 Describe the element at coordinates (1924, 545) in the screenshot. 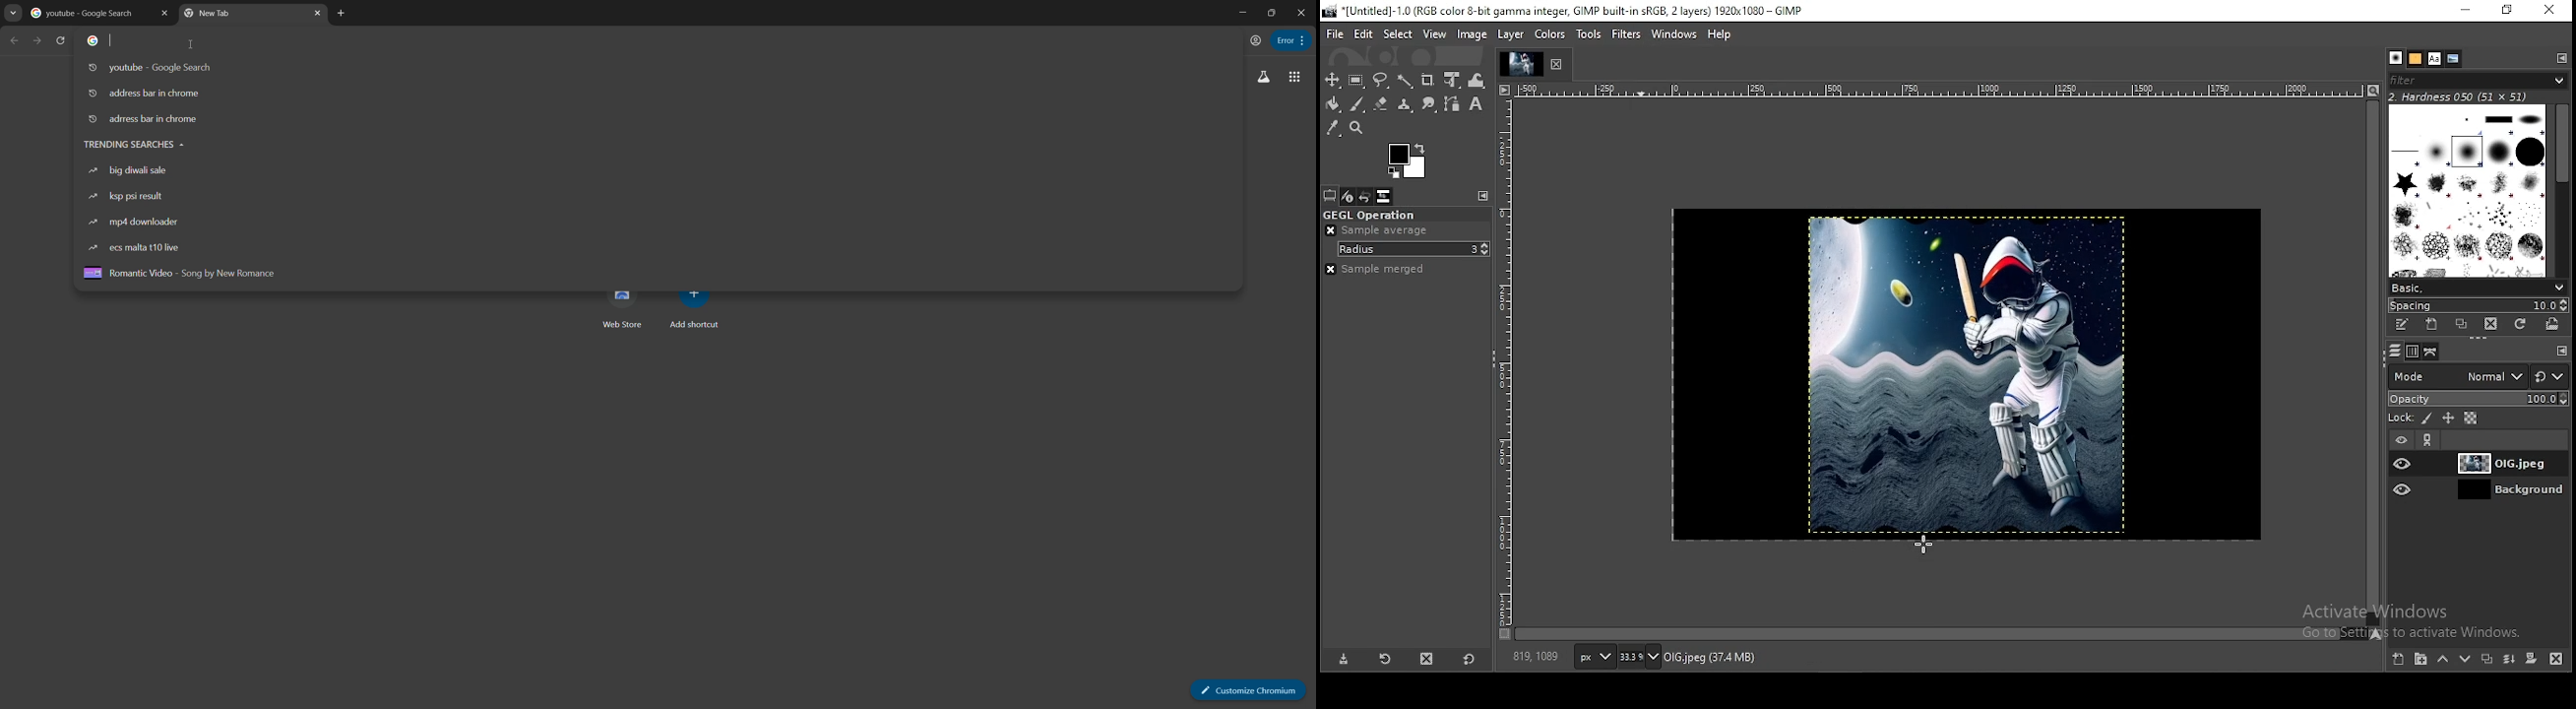

I see `mouse pointer` at that location.